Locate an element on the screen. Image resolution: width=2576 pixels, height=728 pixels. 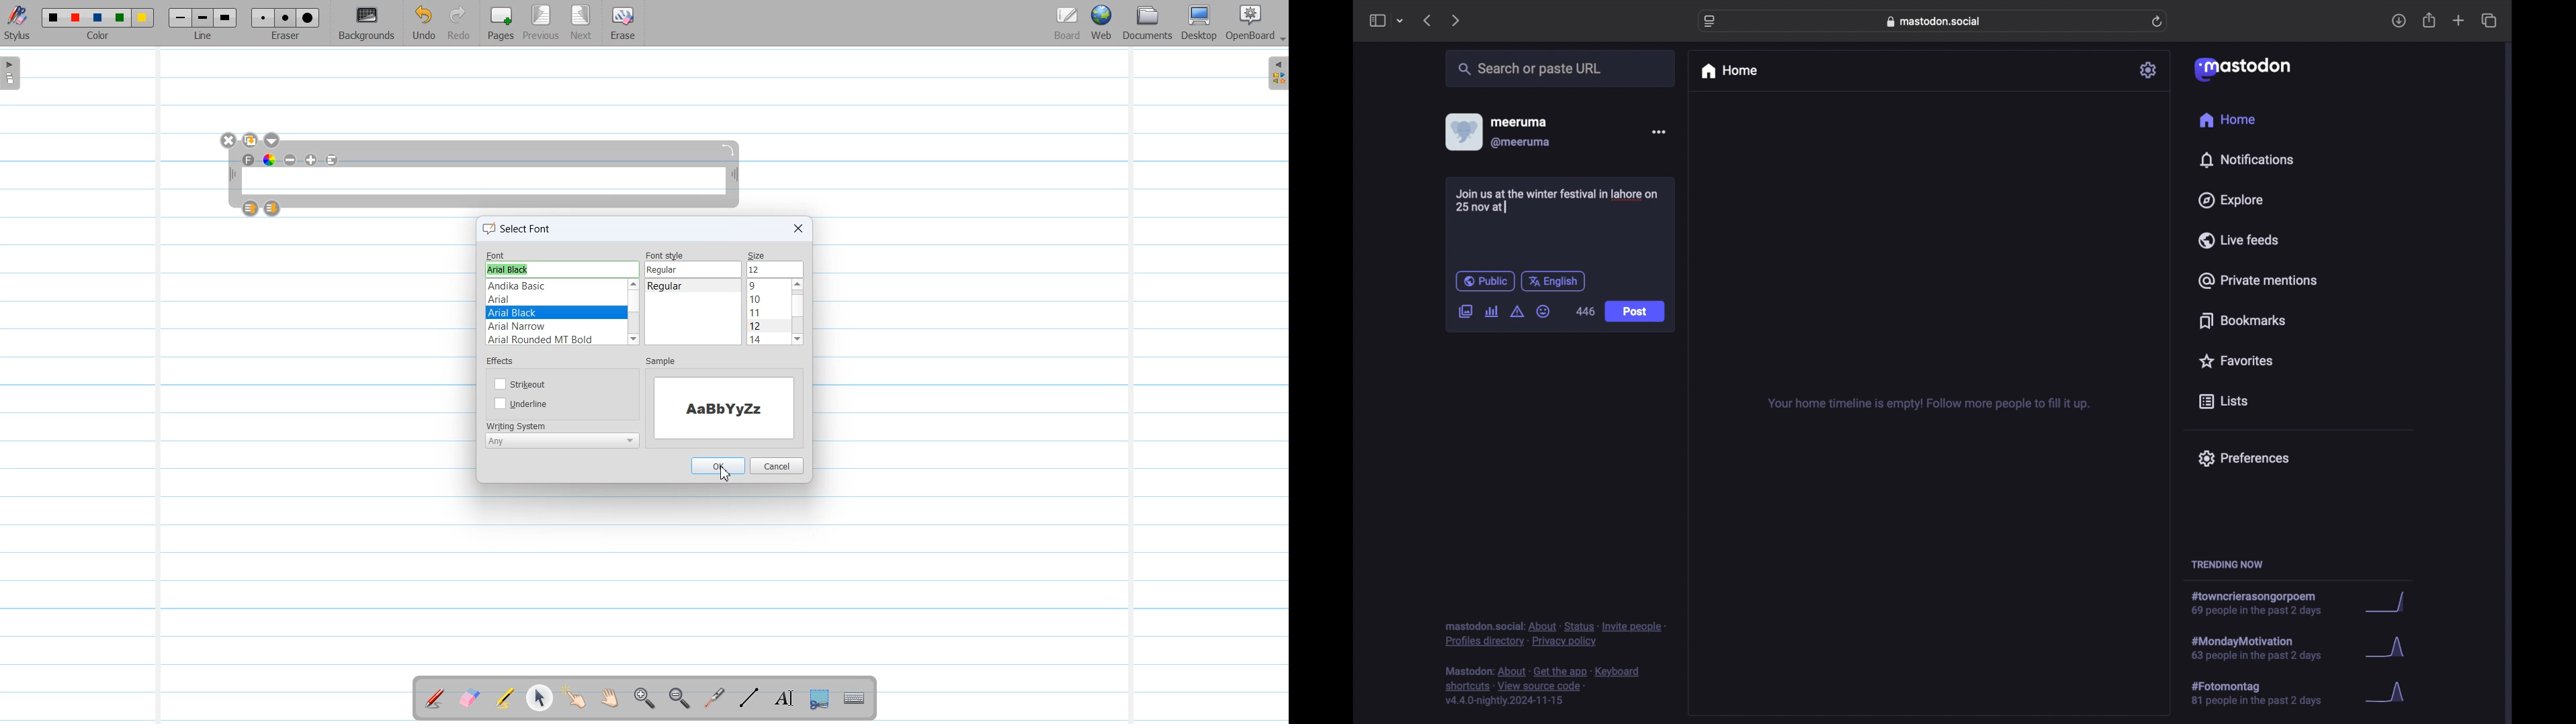
lists is located at coordinates (2224, 402).